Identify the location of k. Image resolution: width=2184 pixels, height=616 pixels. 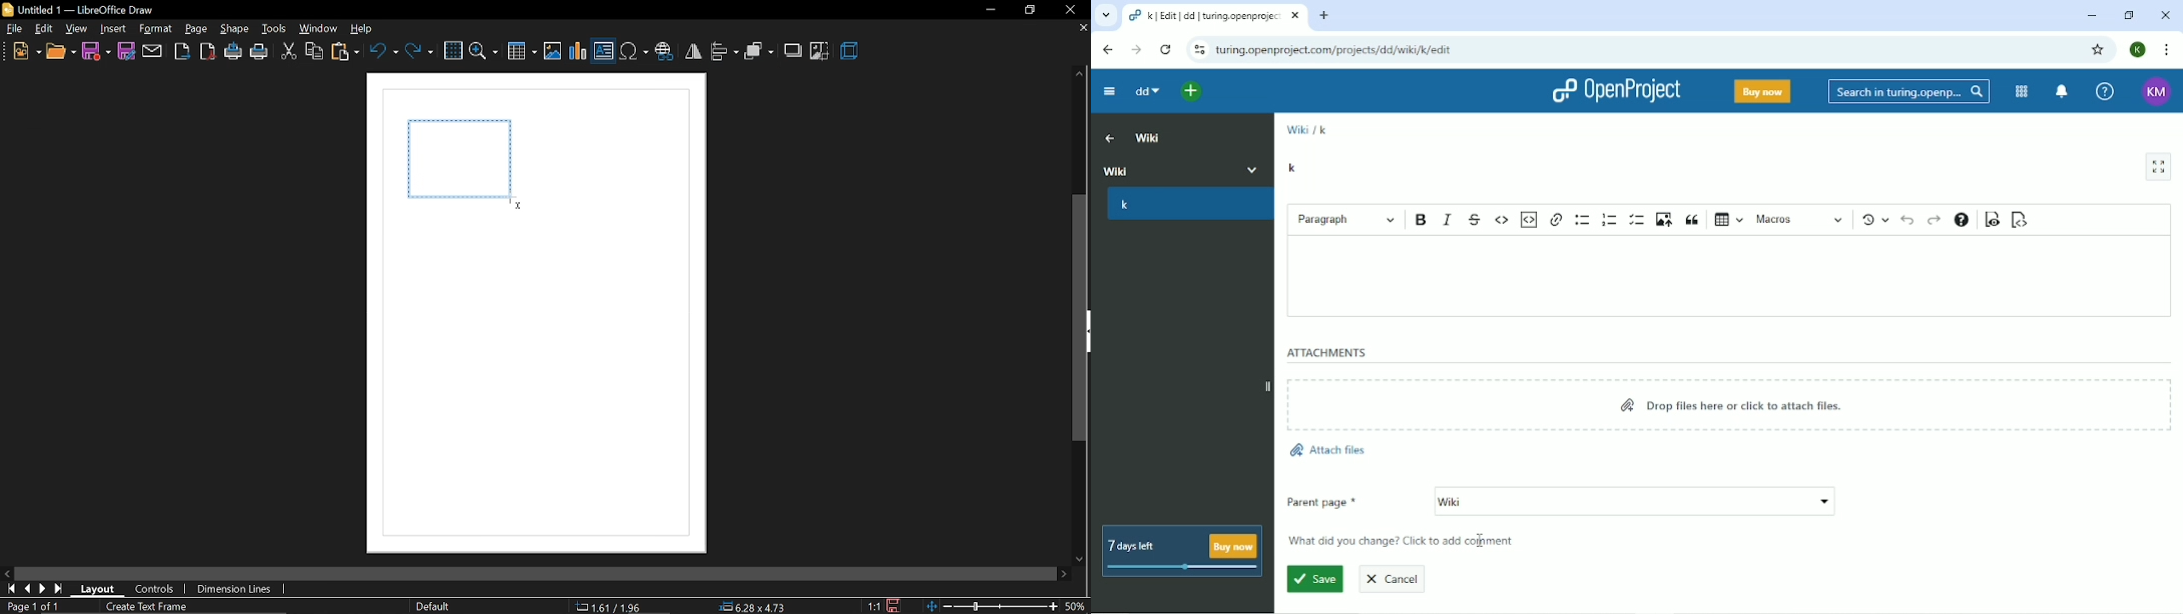
(1294, 167).